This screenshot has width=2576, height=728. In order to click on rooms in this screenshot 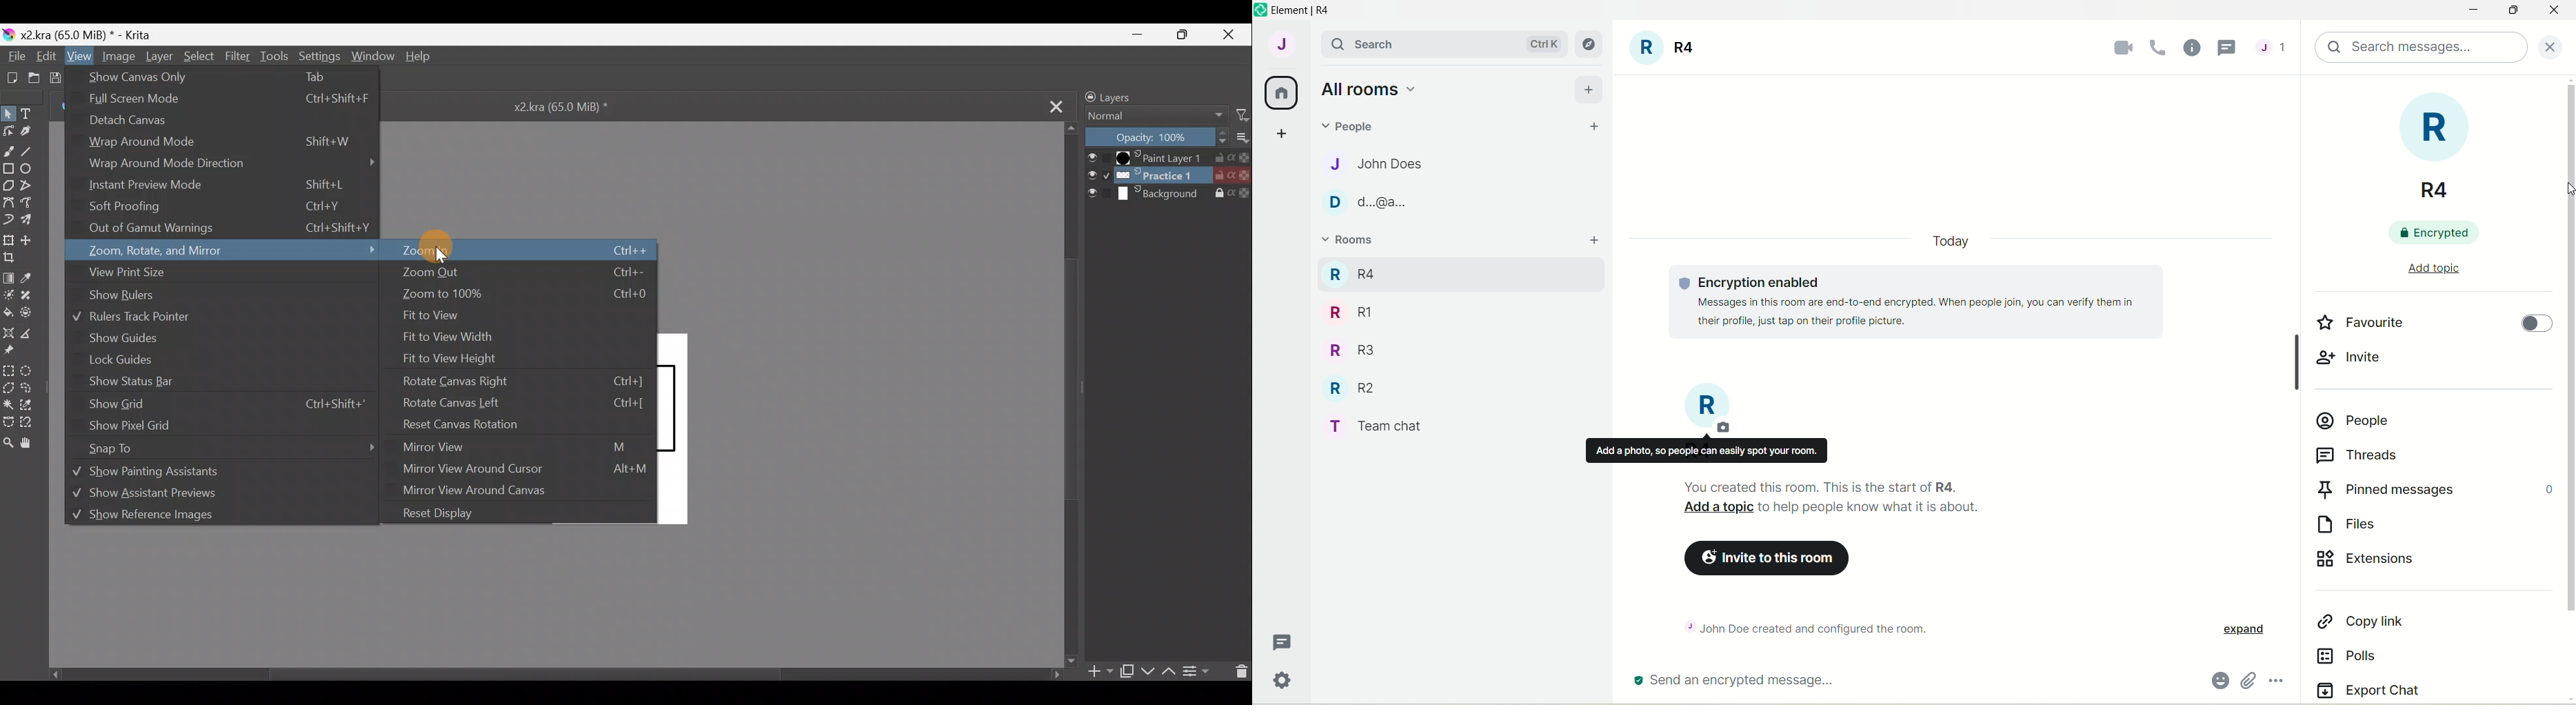, I will do `click(1350, 241)`.